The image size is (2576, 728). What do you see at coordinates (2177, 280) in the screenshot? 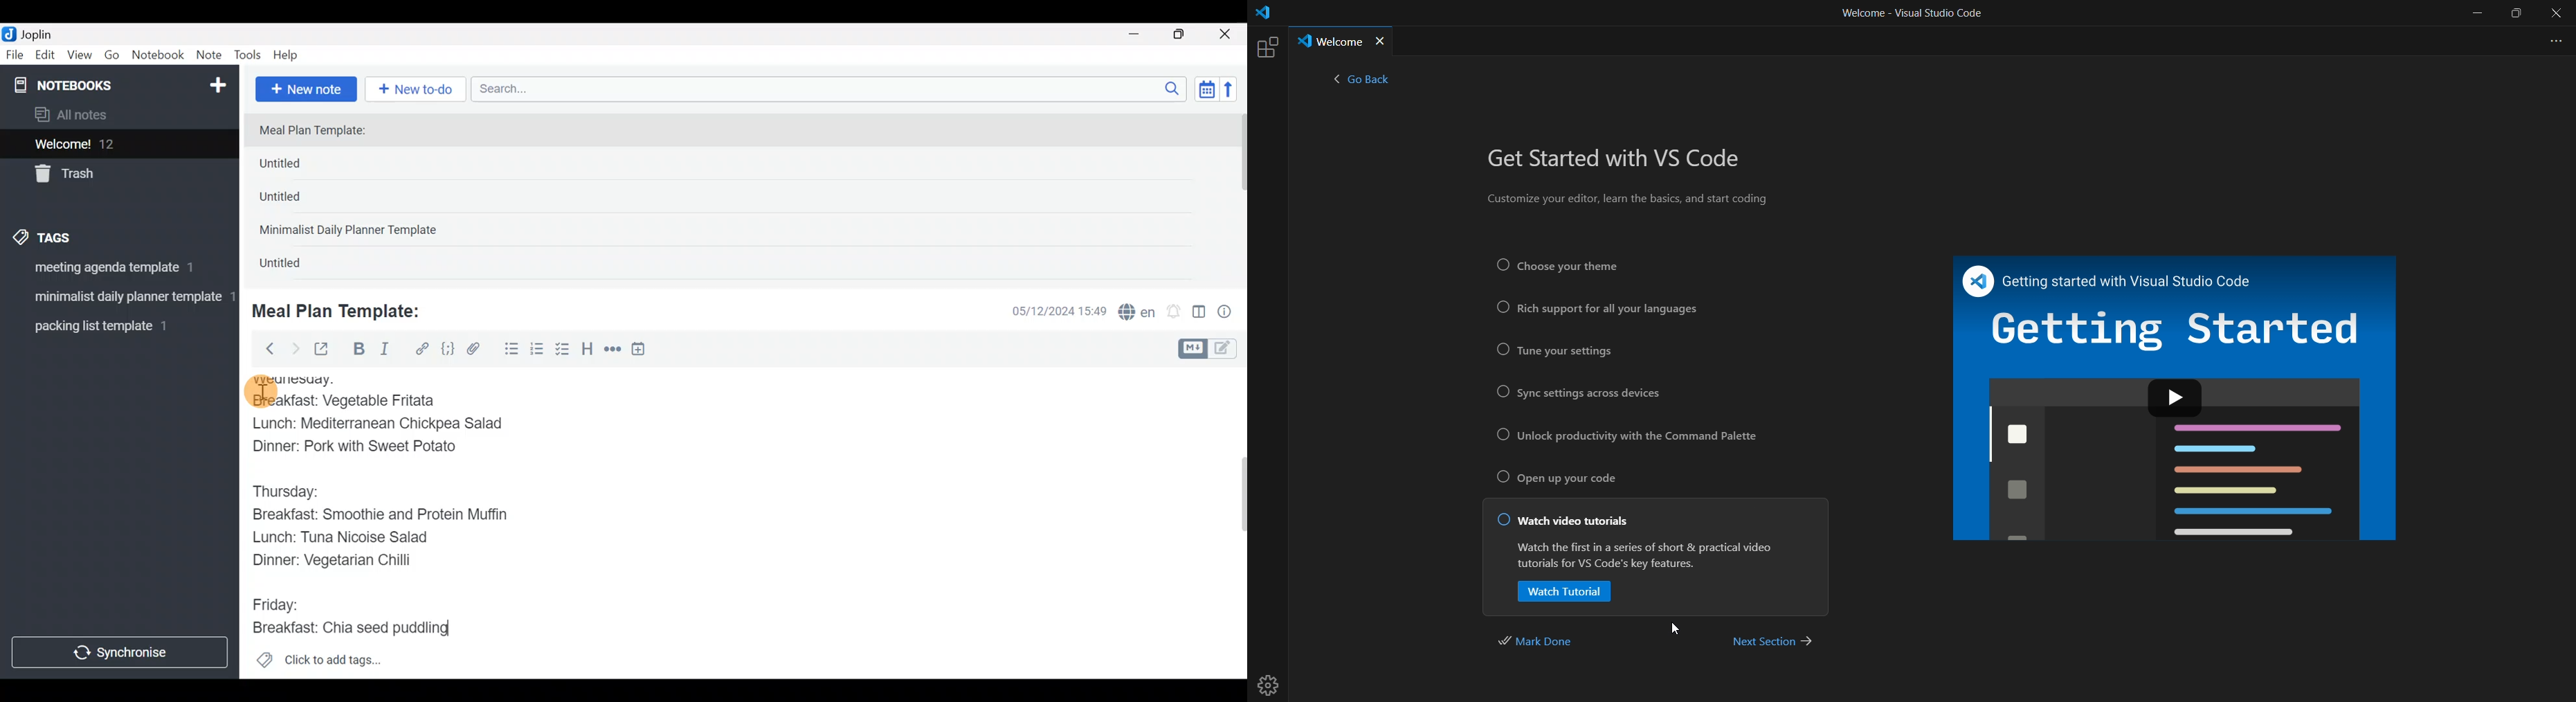
I see `Getting started with Visual Studio Code` at bounding box center [2177, 280].